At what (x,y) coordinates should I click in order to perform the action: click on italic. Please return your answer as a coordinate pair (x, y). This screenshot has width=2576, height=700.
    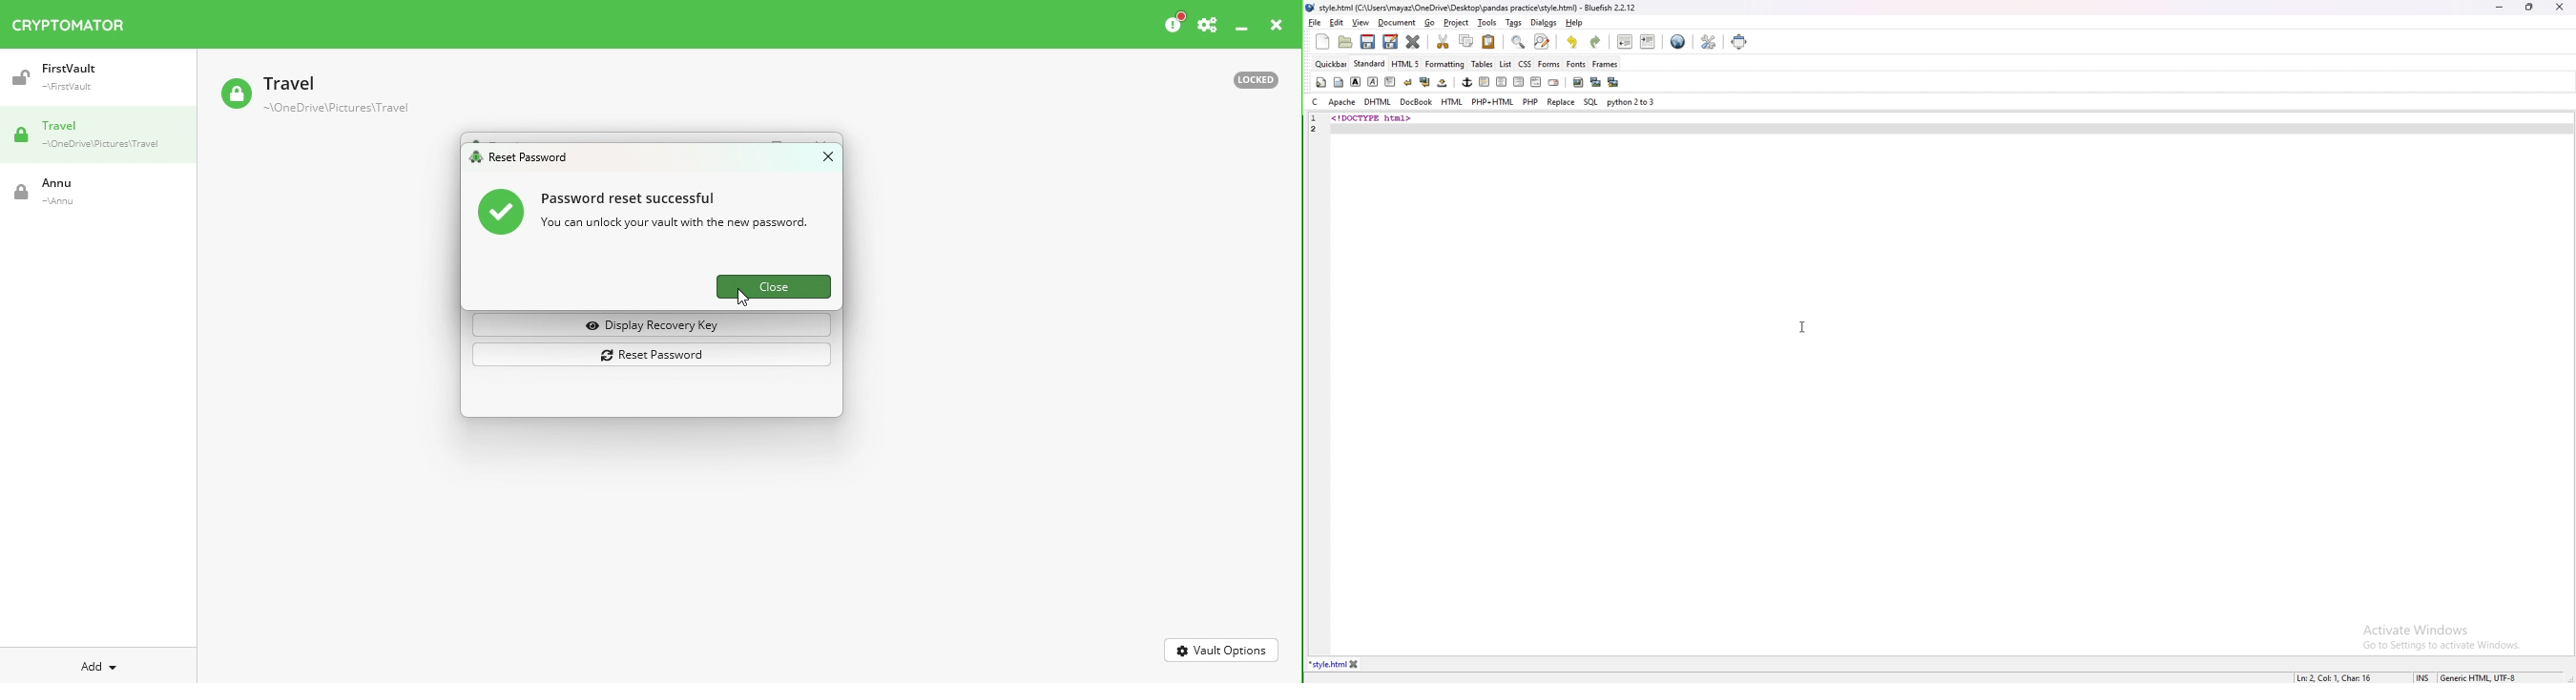
    Looking at the image, I should click on (1374, 81).